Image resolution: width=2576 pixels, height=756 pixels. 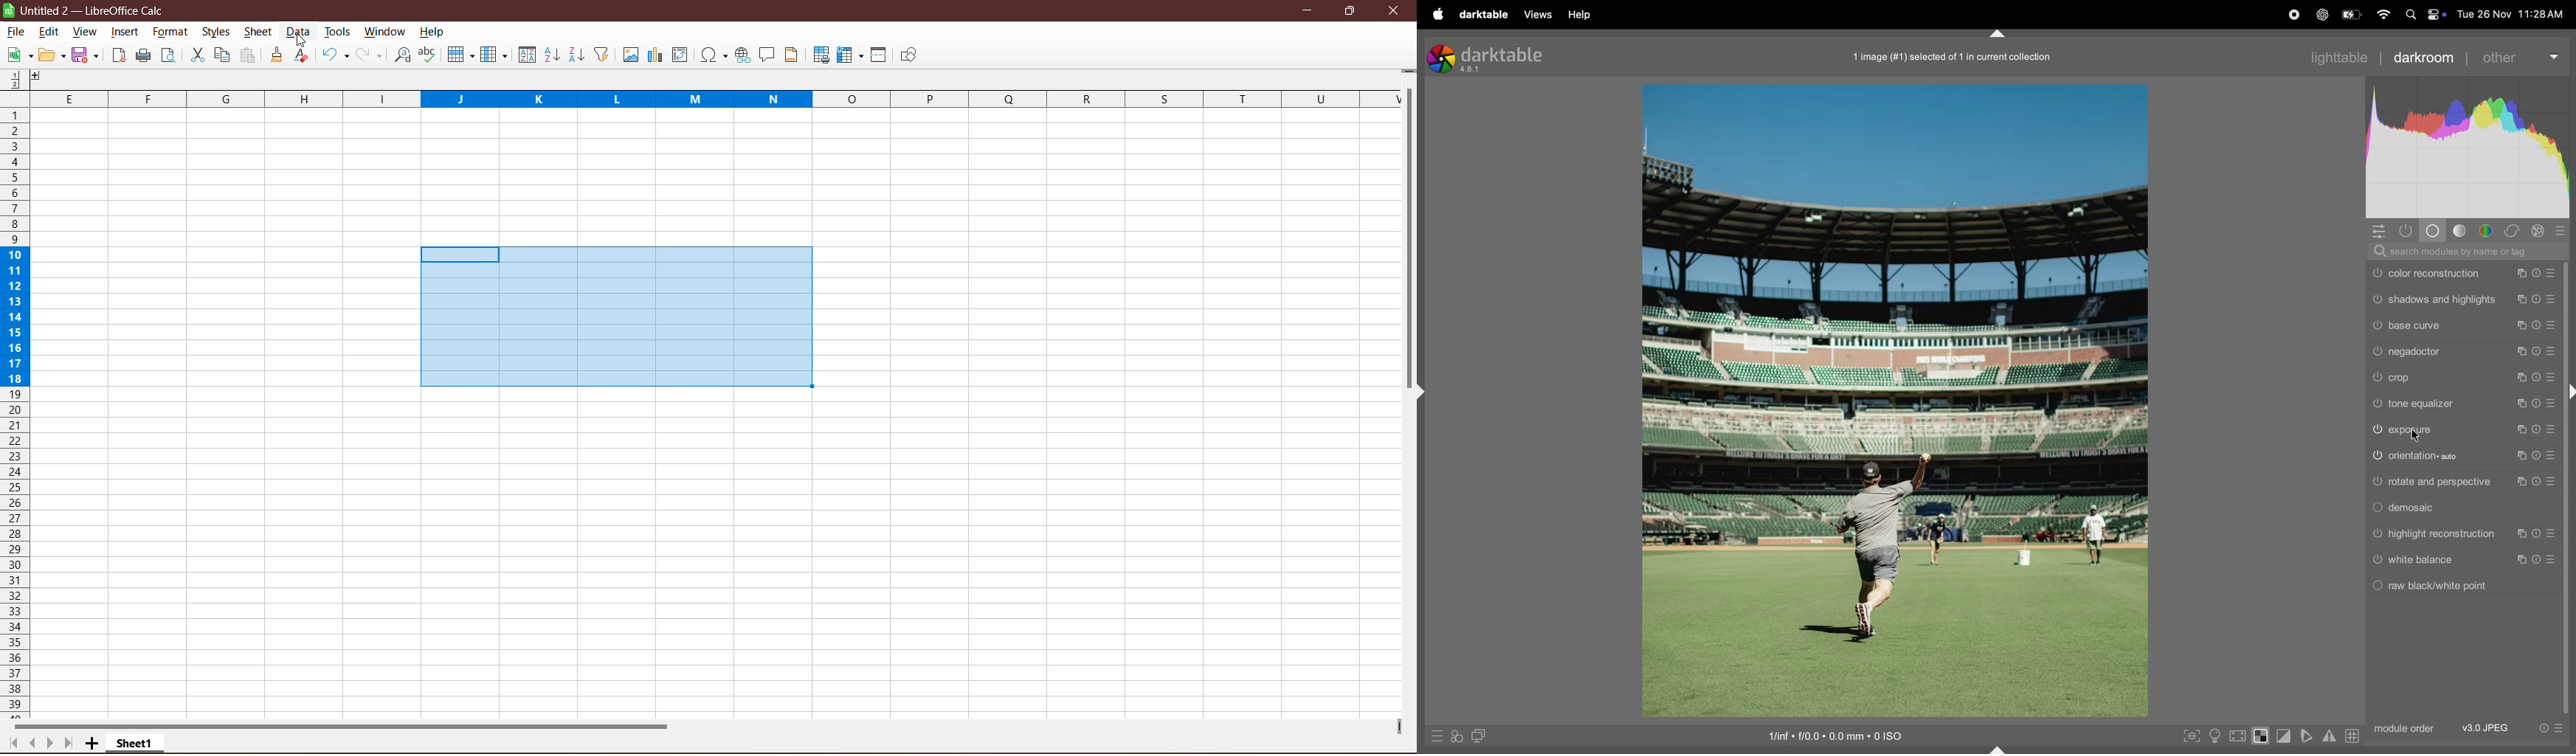 What do you see at coordinates (603, 55) in the screenshot?
I see `AutoFilter` at bounding box center [603, 55].